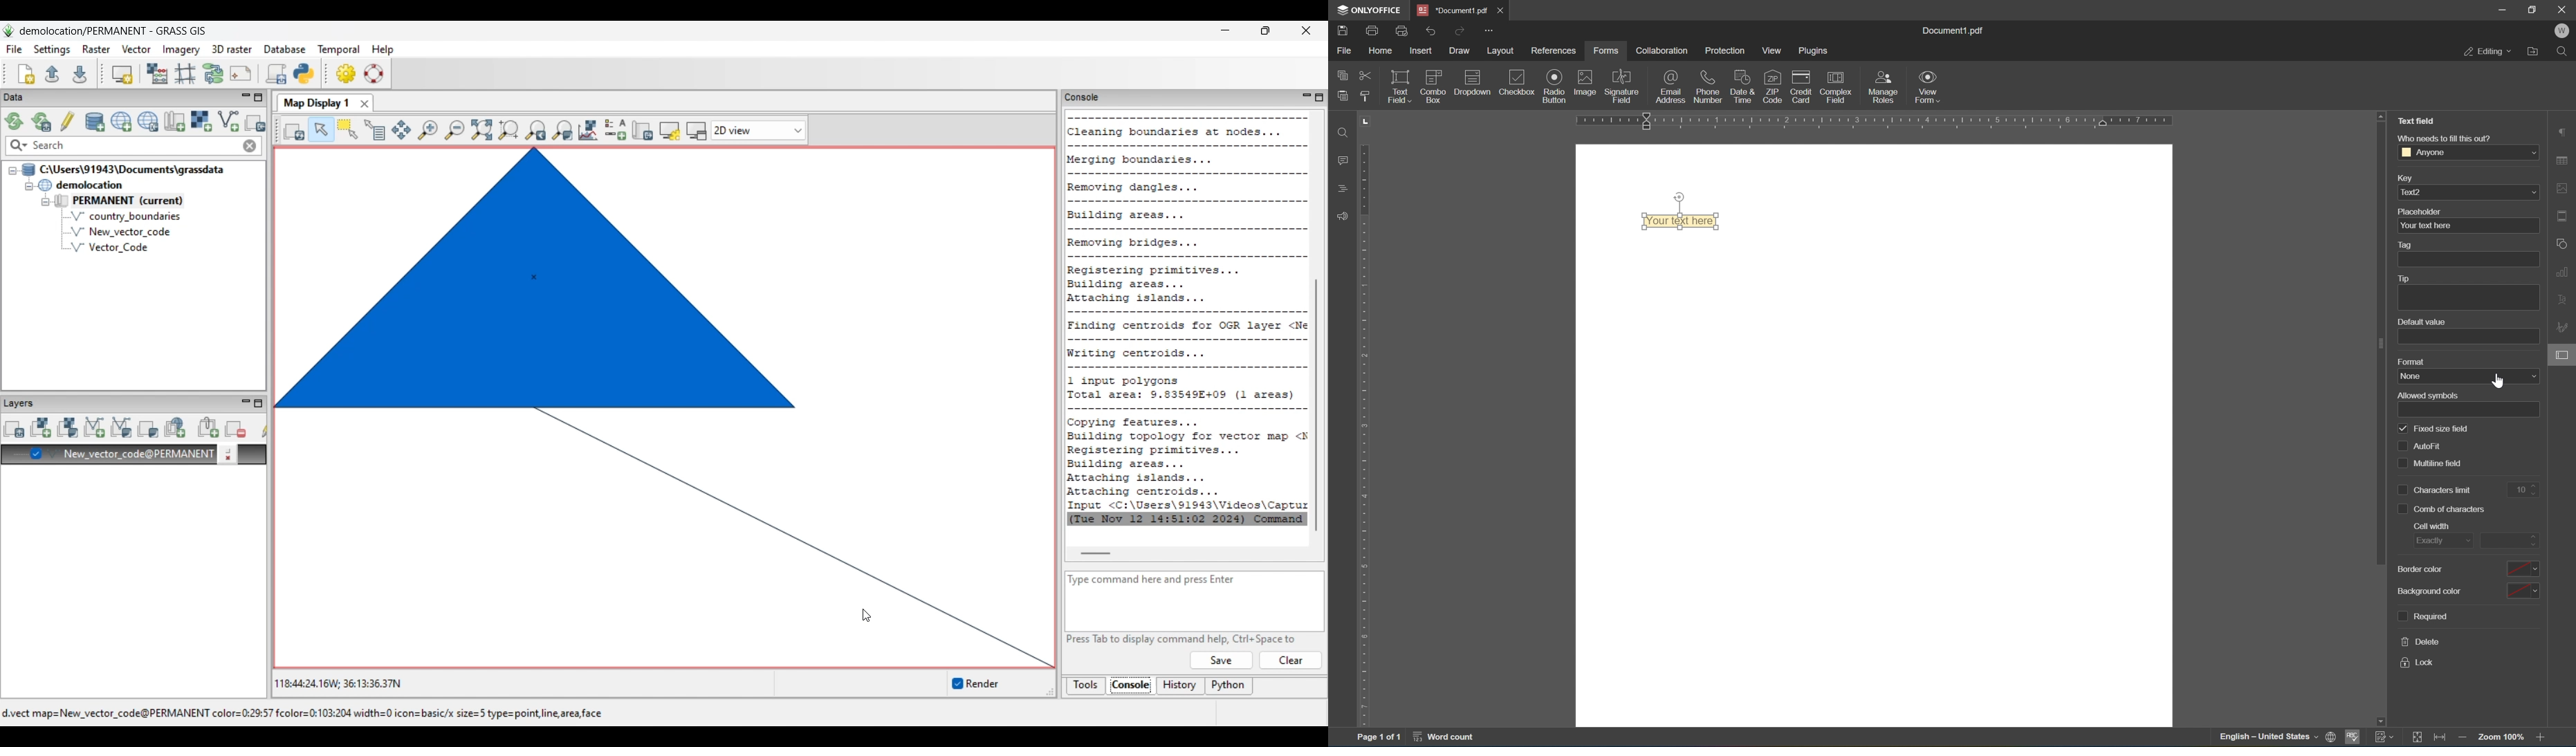  What do you see at coordinates (1874, 121) in the screenshot?
I see `ruler` at bounding box center [1874, 121].